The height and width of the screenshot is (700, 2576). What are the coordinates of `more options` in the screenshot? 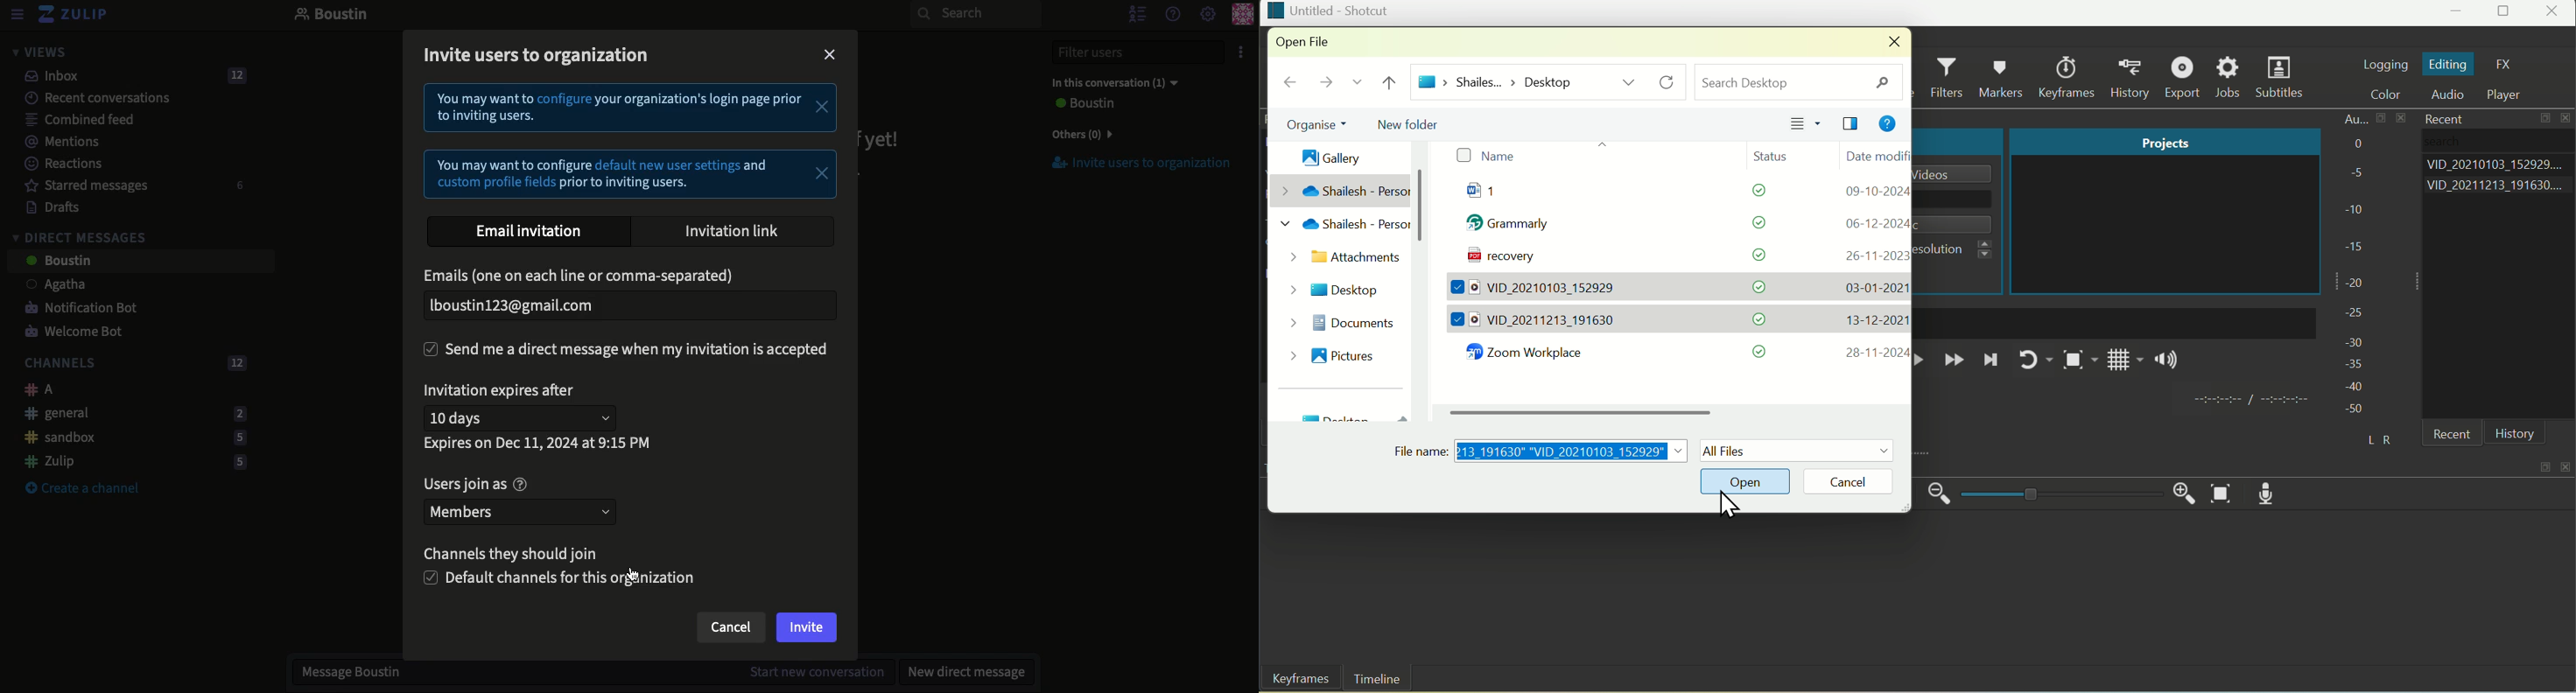 It's located at (1629, 82).